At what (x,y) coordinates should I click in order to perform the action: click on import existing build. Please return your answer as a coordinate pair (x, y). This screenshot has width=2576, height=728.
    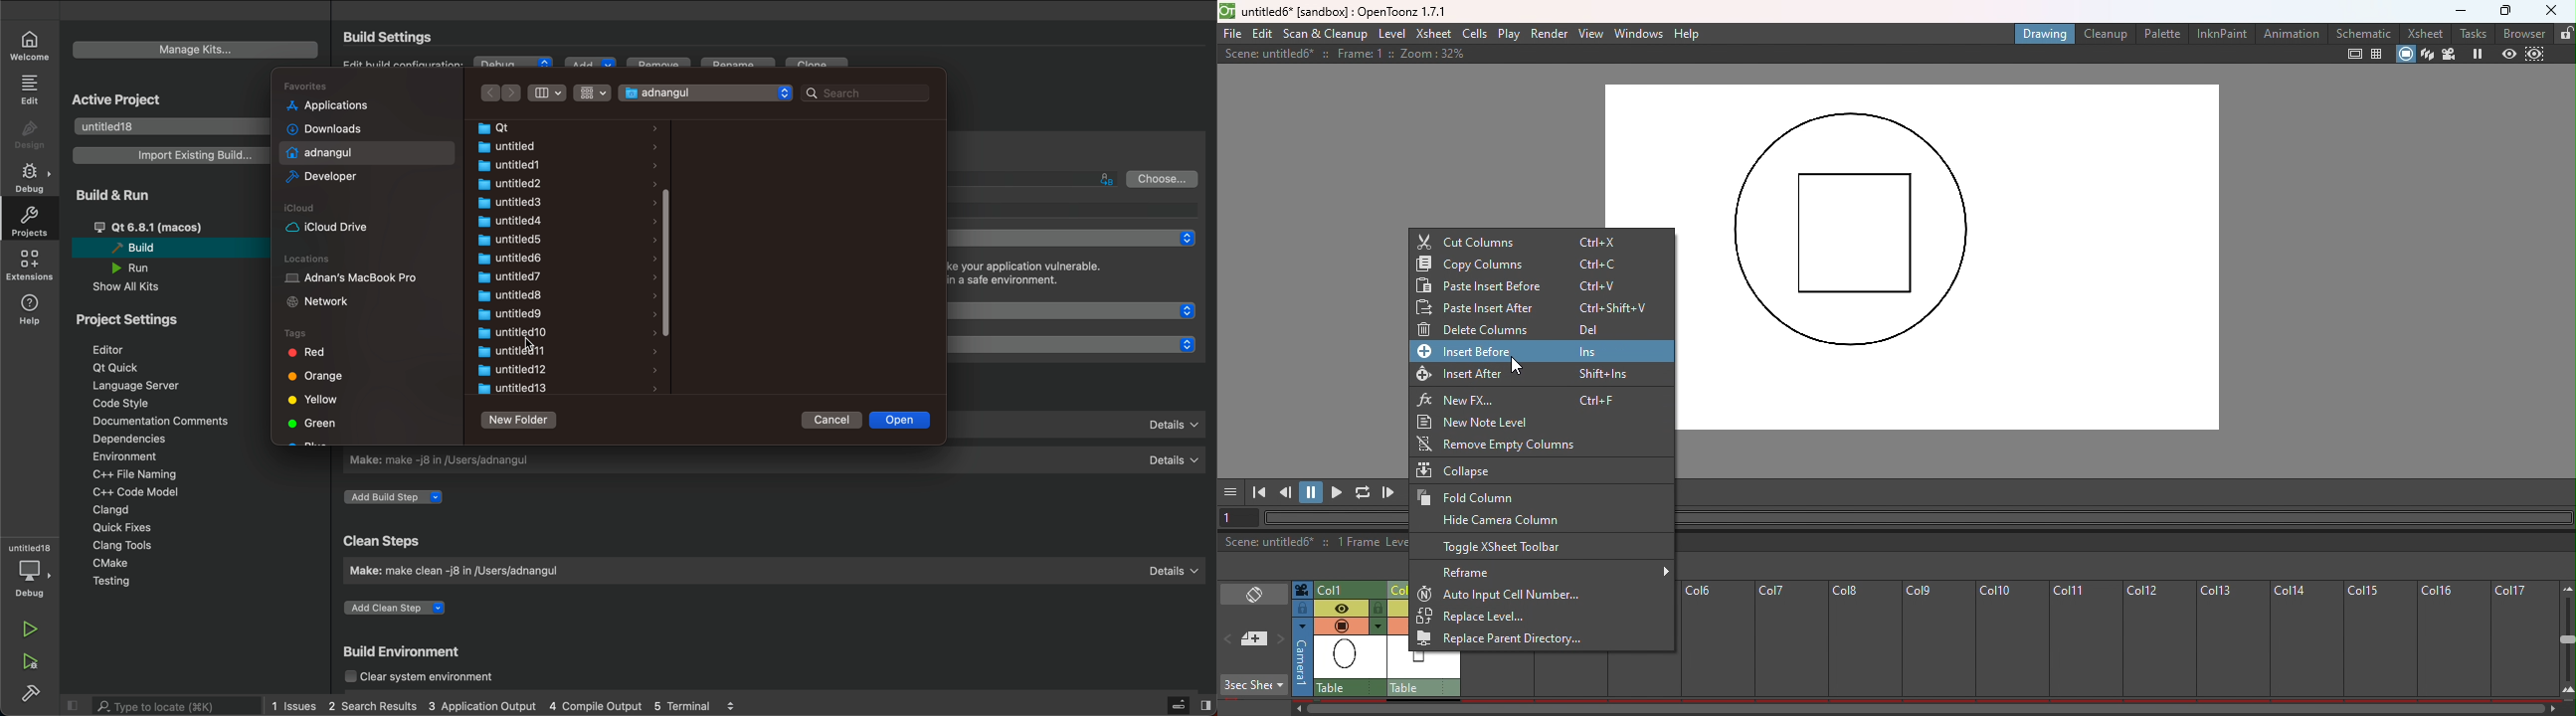
    Looking at the image, I should click on (172, 156).